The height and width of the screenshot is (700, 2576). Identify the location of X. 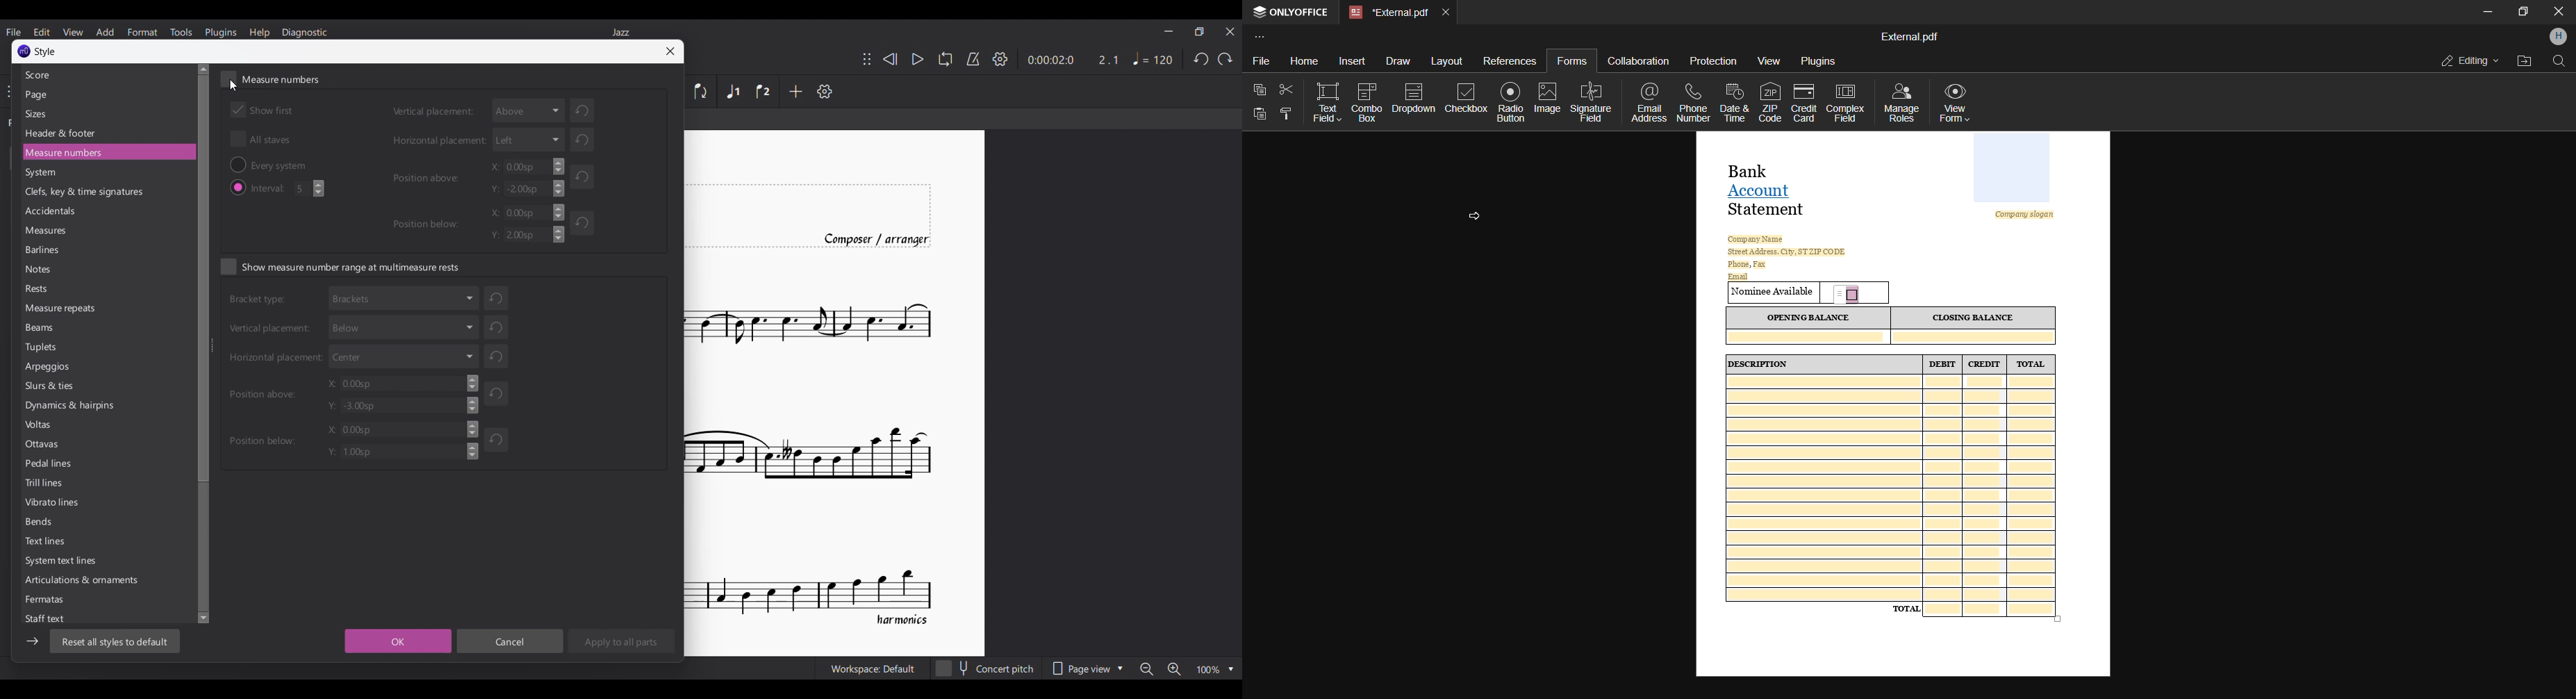
(404, 383).